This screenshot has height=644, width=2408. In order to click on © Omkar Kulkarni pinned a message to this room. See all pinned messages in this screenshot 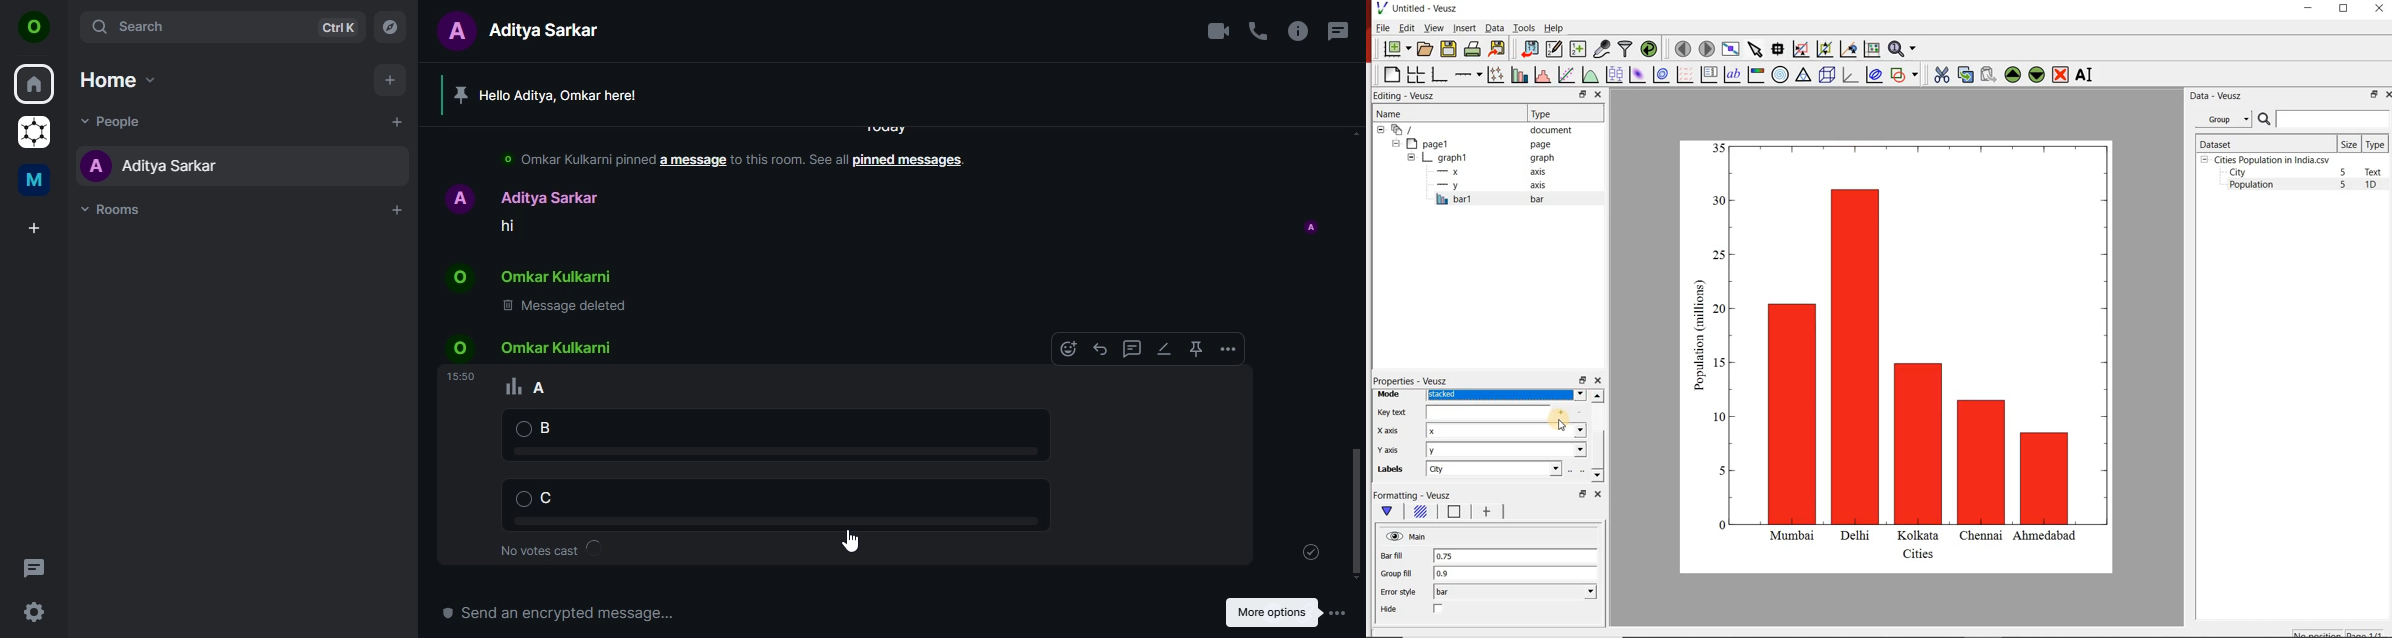, I will do `click(569, 161)`.